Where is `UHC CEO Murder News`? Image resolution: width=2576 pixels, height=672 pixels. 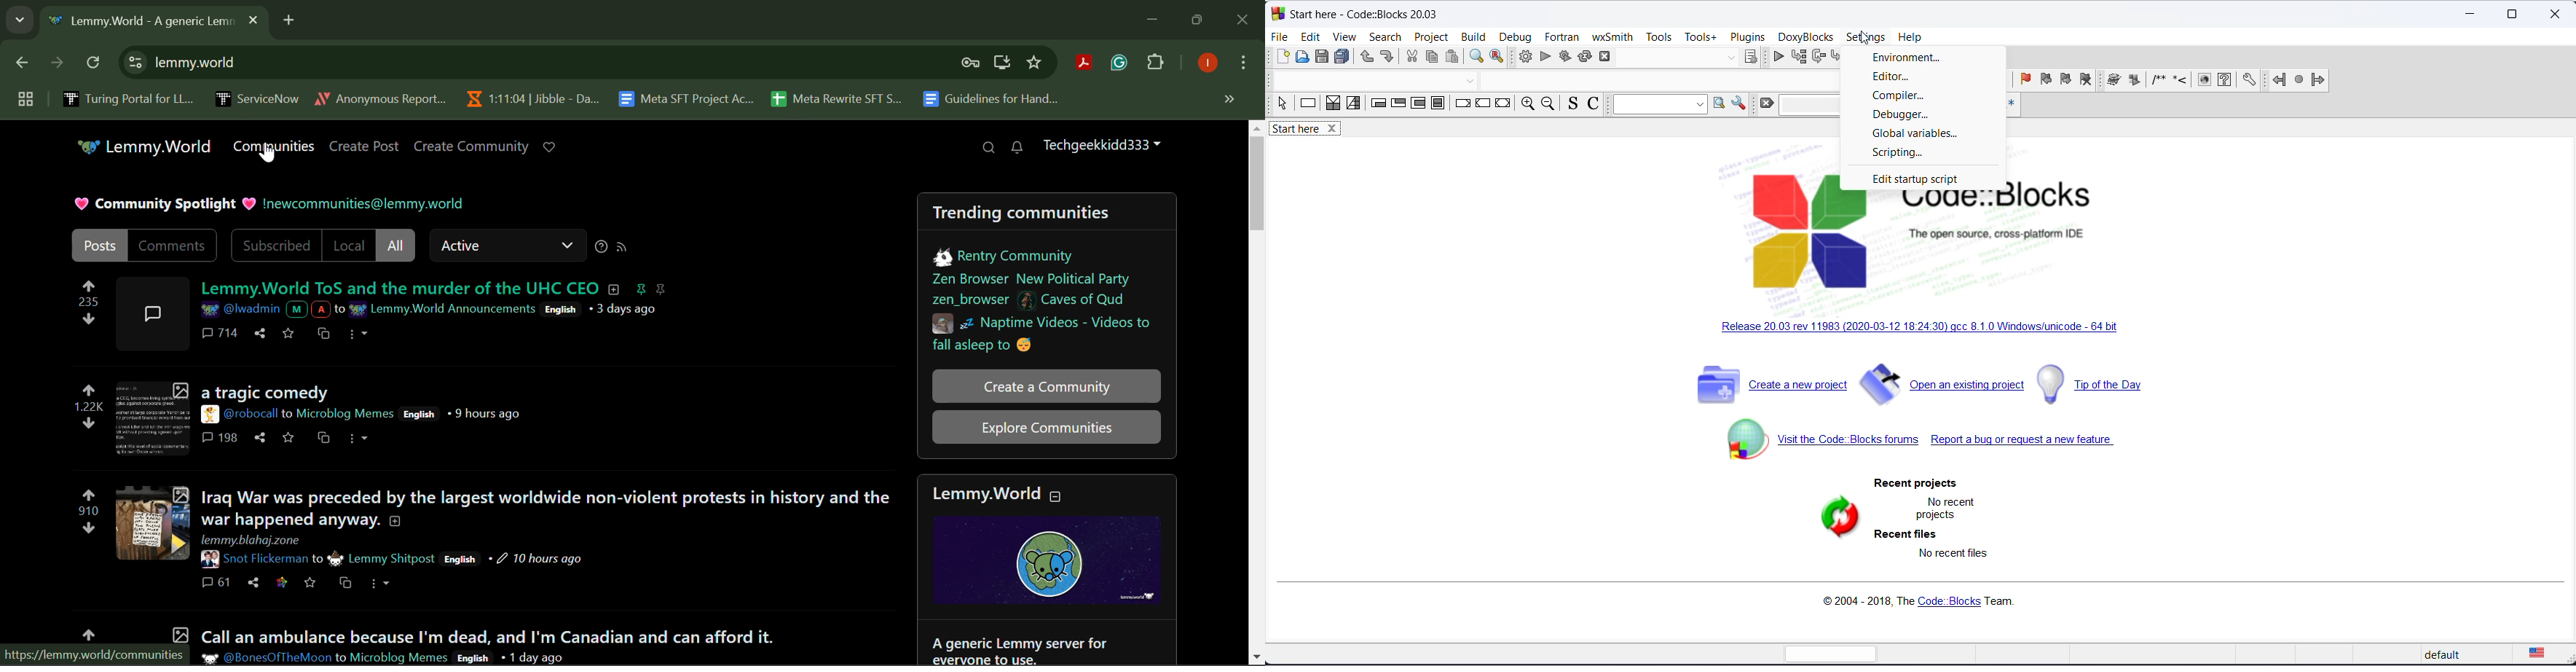 UHC CEO Murder News is located at coordinates (436, 289).